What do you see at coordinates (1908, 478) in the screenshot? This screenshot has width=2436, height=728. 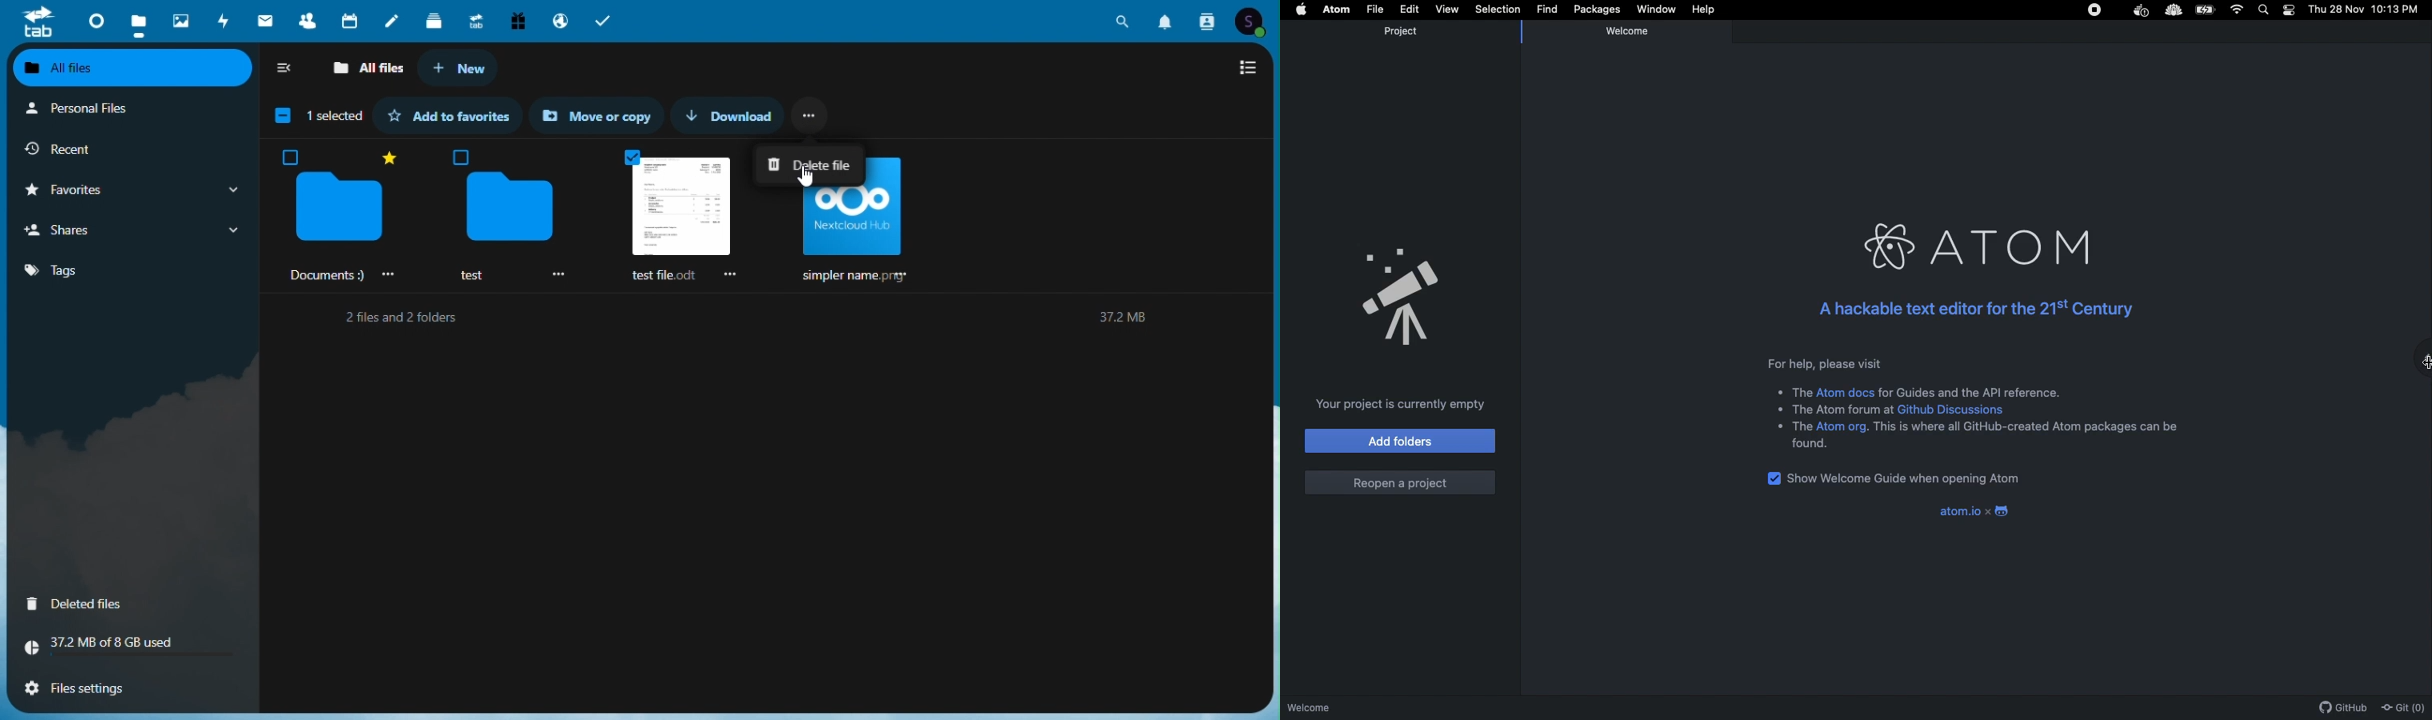 I see `Show welcome guide when opening Atom` at bounding box center [1908, 478].